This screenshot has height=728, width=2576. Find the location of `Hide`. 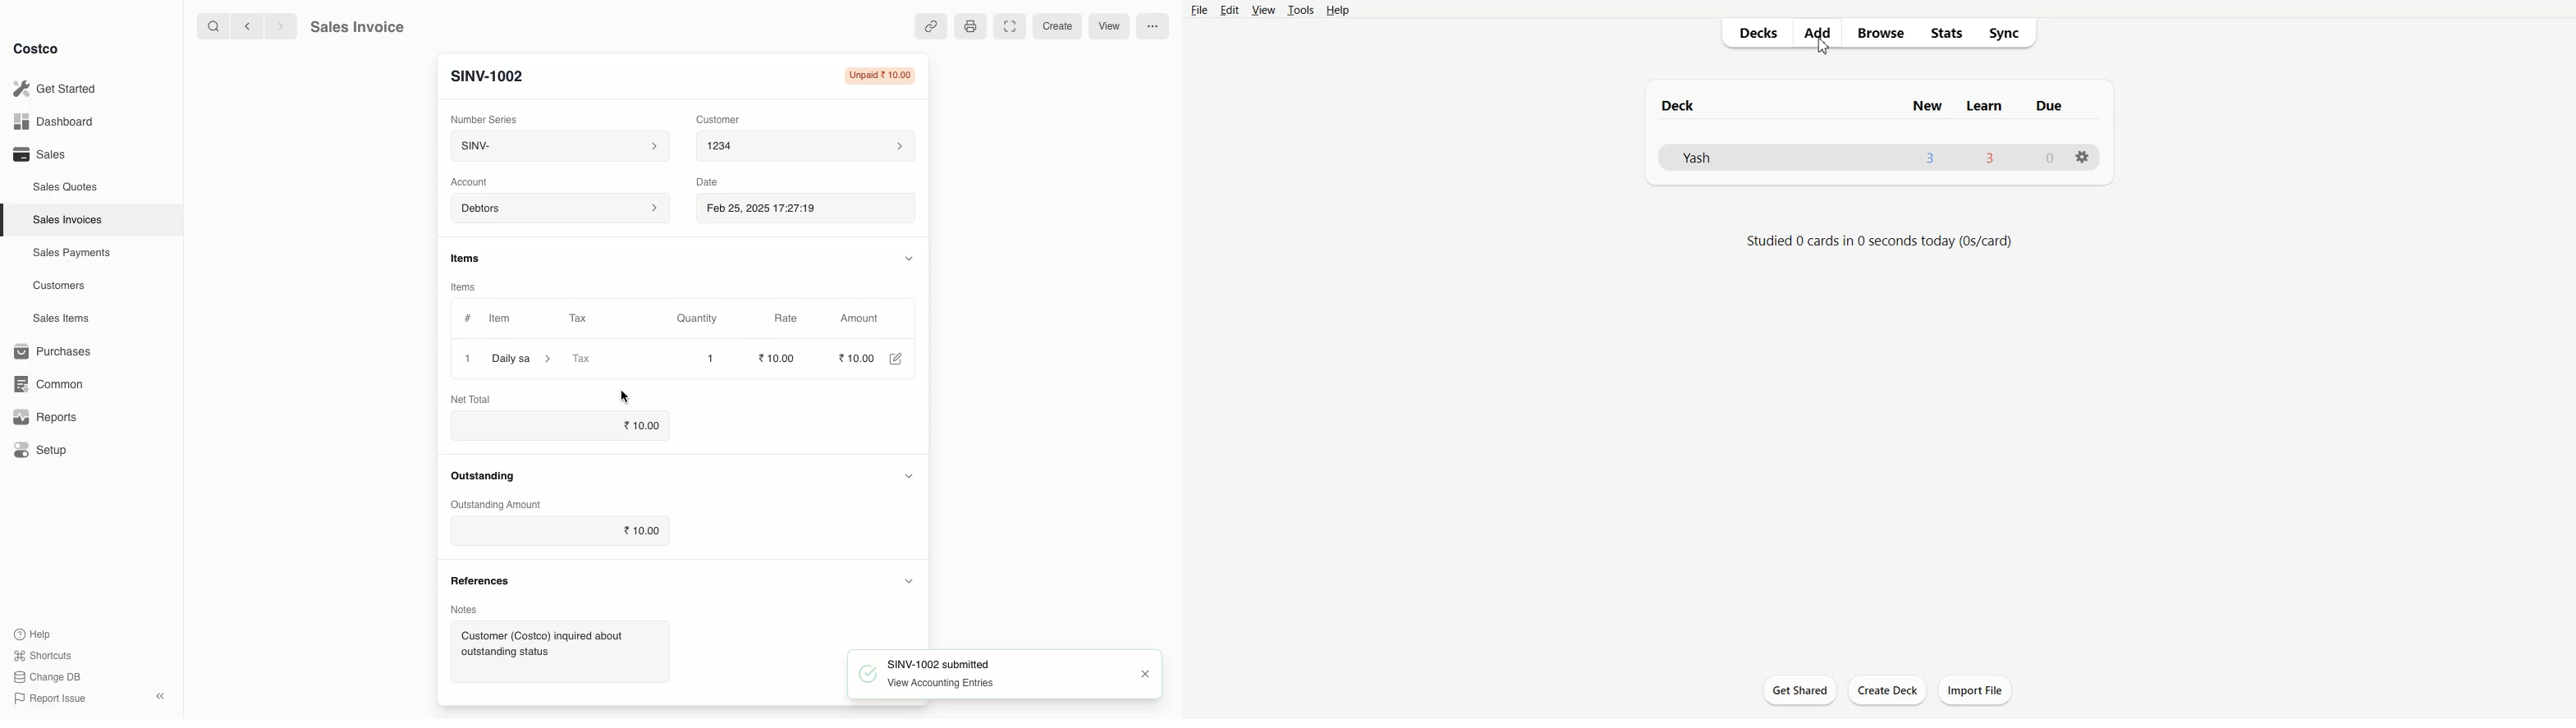

Hide is located at coordinates (907, 478).